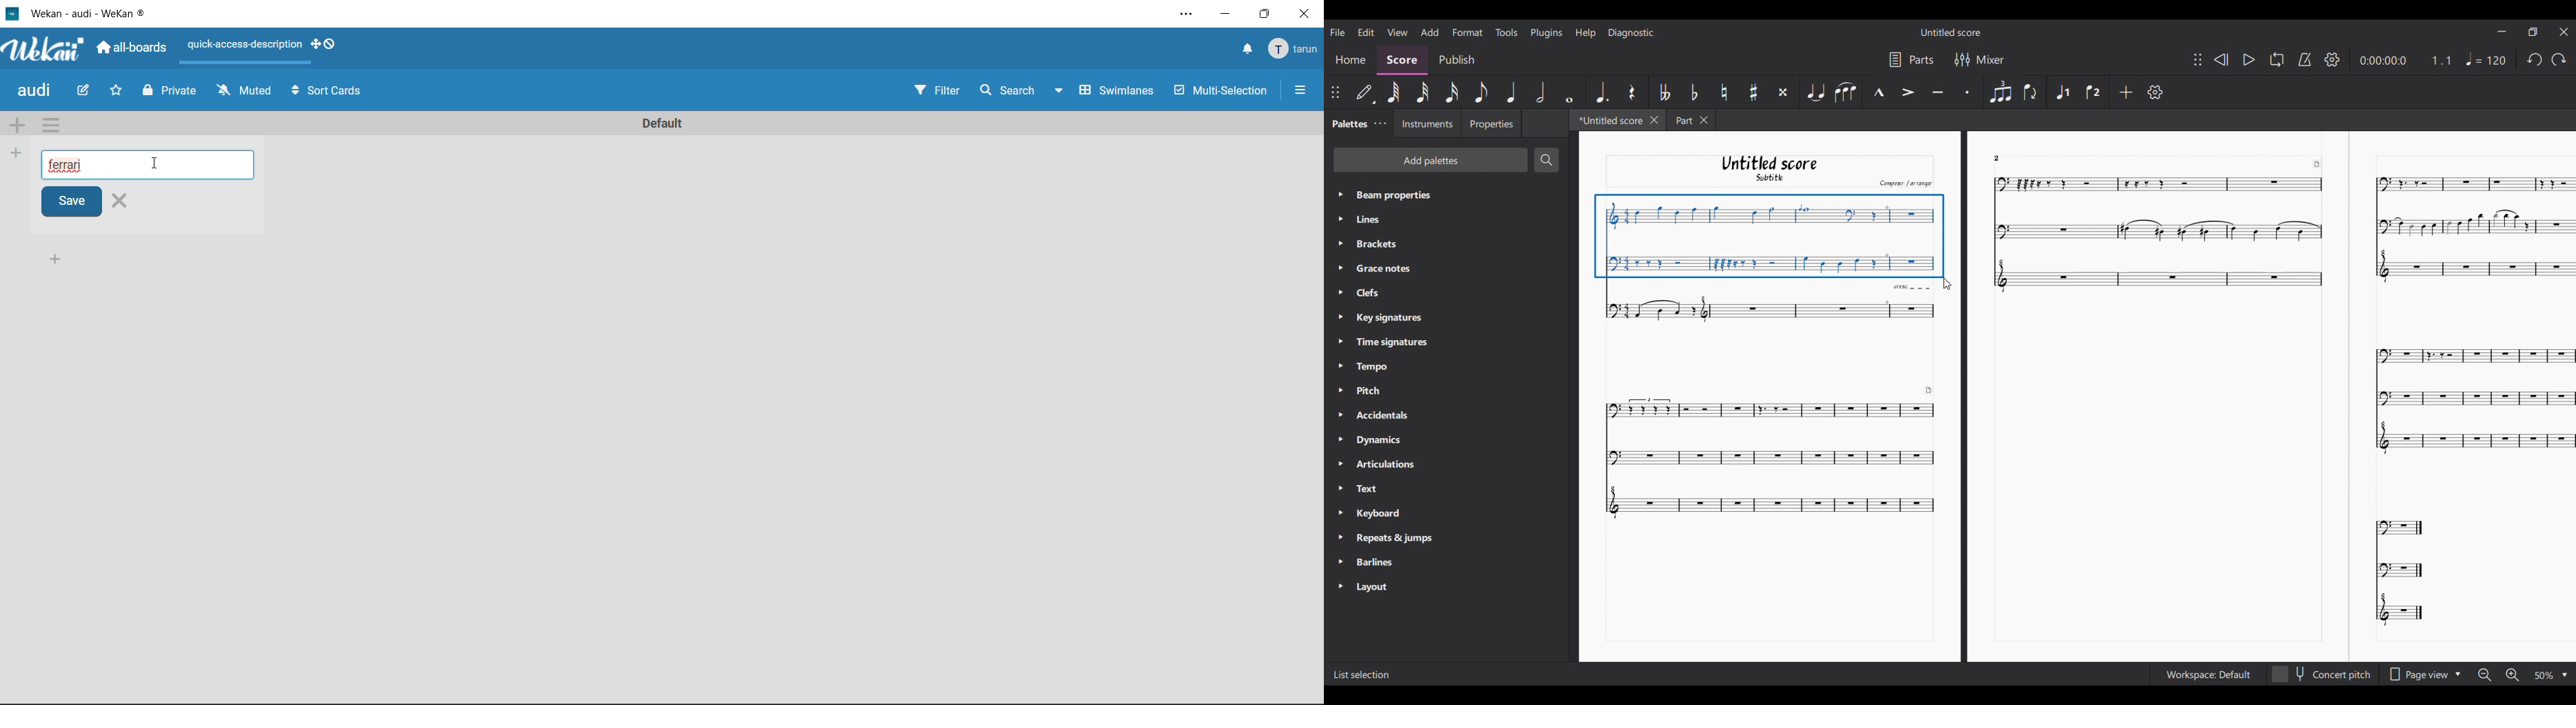 This screenshot has width=2576, height=728. What do you see at coordinates (2249, 60) in the screenshot?
I see `Play` at bounding box center [2249, 60].